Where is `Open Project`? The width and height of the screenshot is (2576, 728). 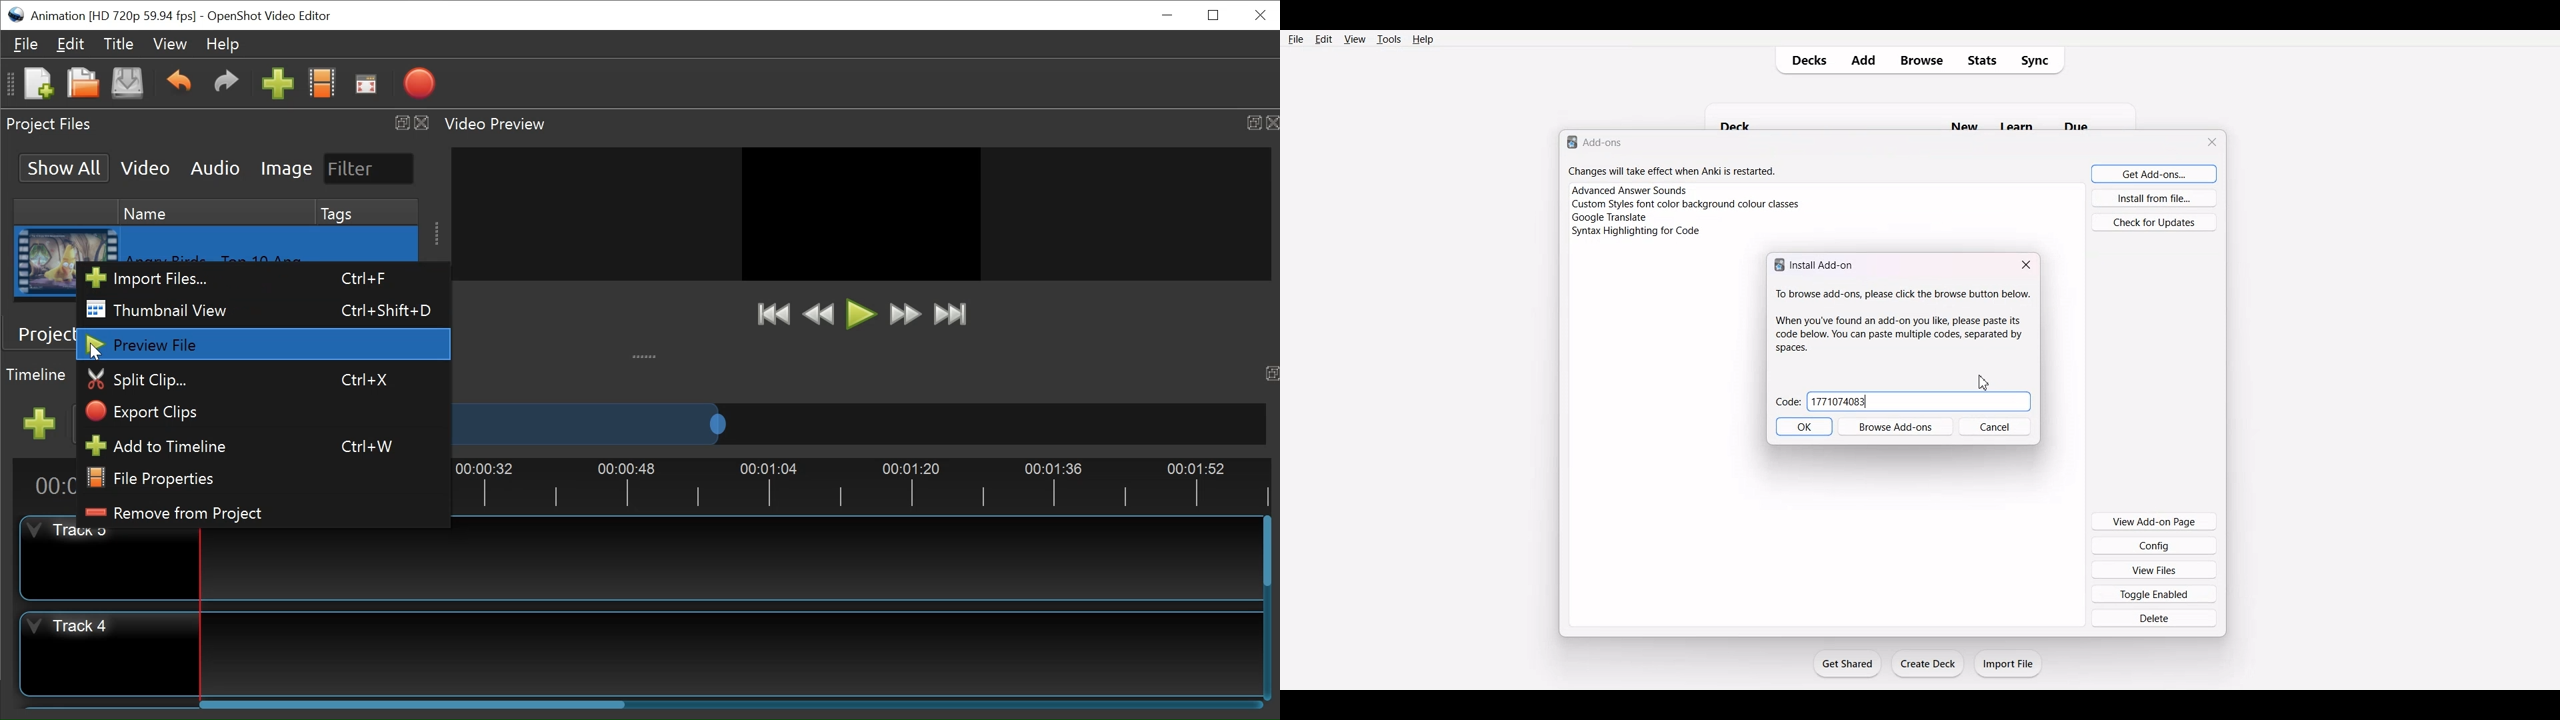
Open Project is located at coordinates (83, 83).